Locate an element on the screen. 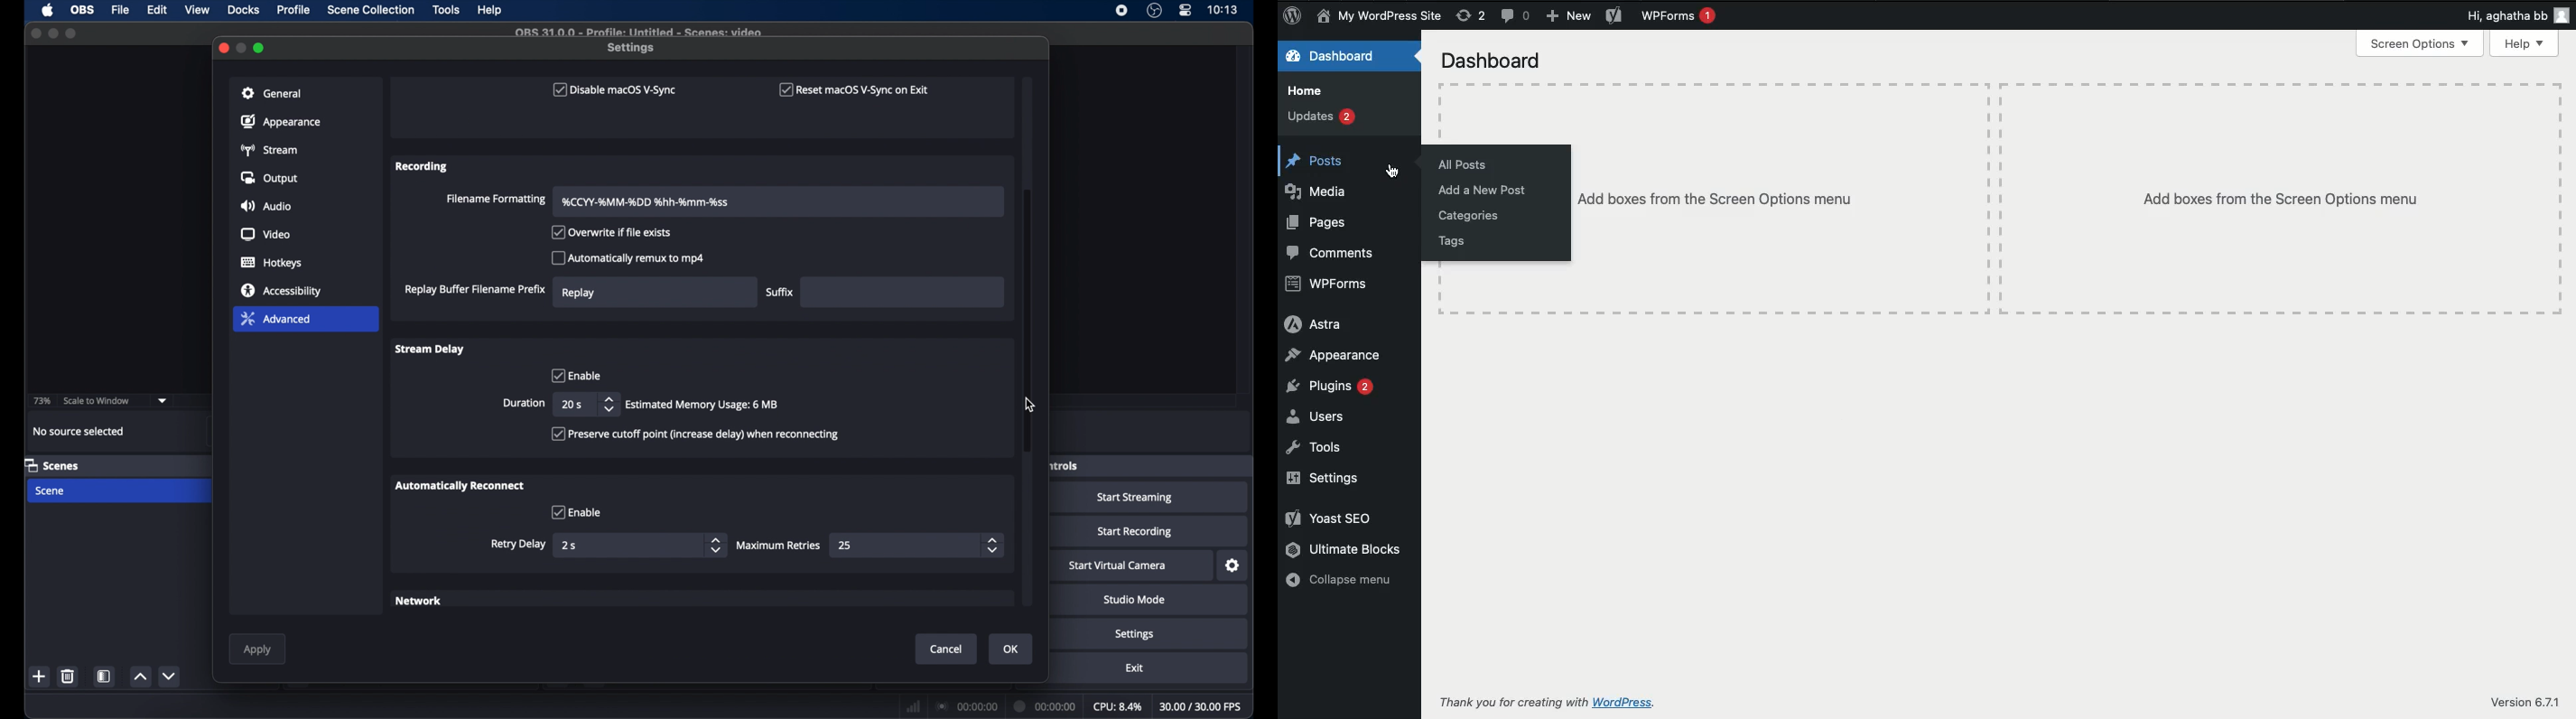 The width and height of the screenshot is (2576, 728). stepper butons is located at coordinates (993, 545).